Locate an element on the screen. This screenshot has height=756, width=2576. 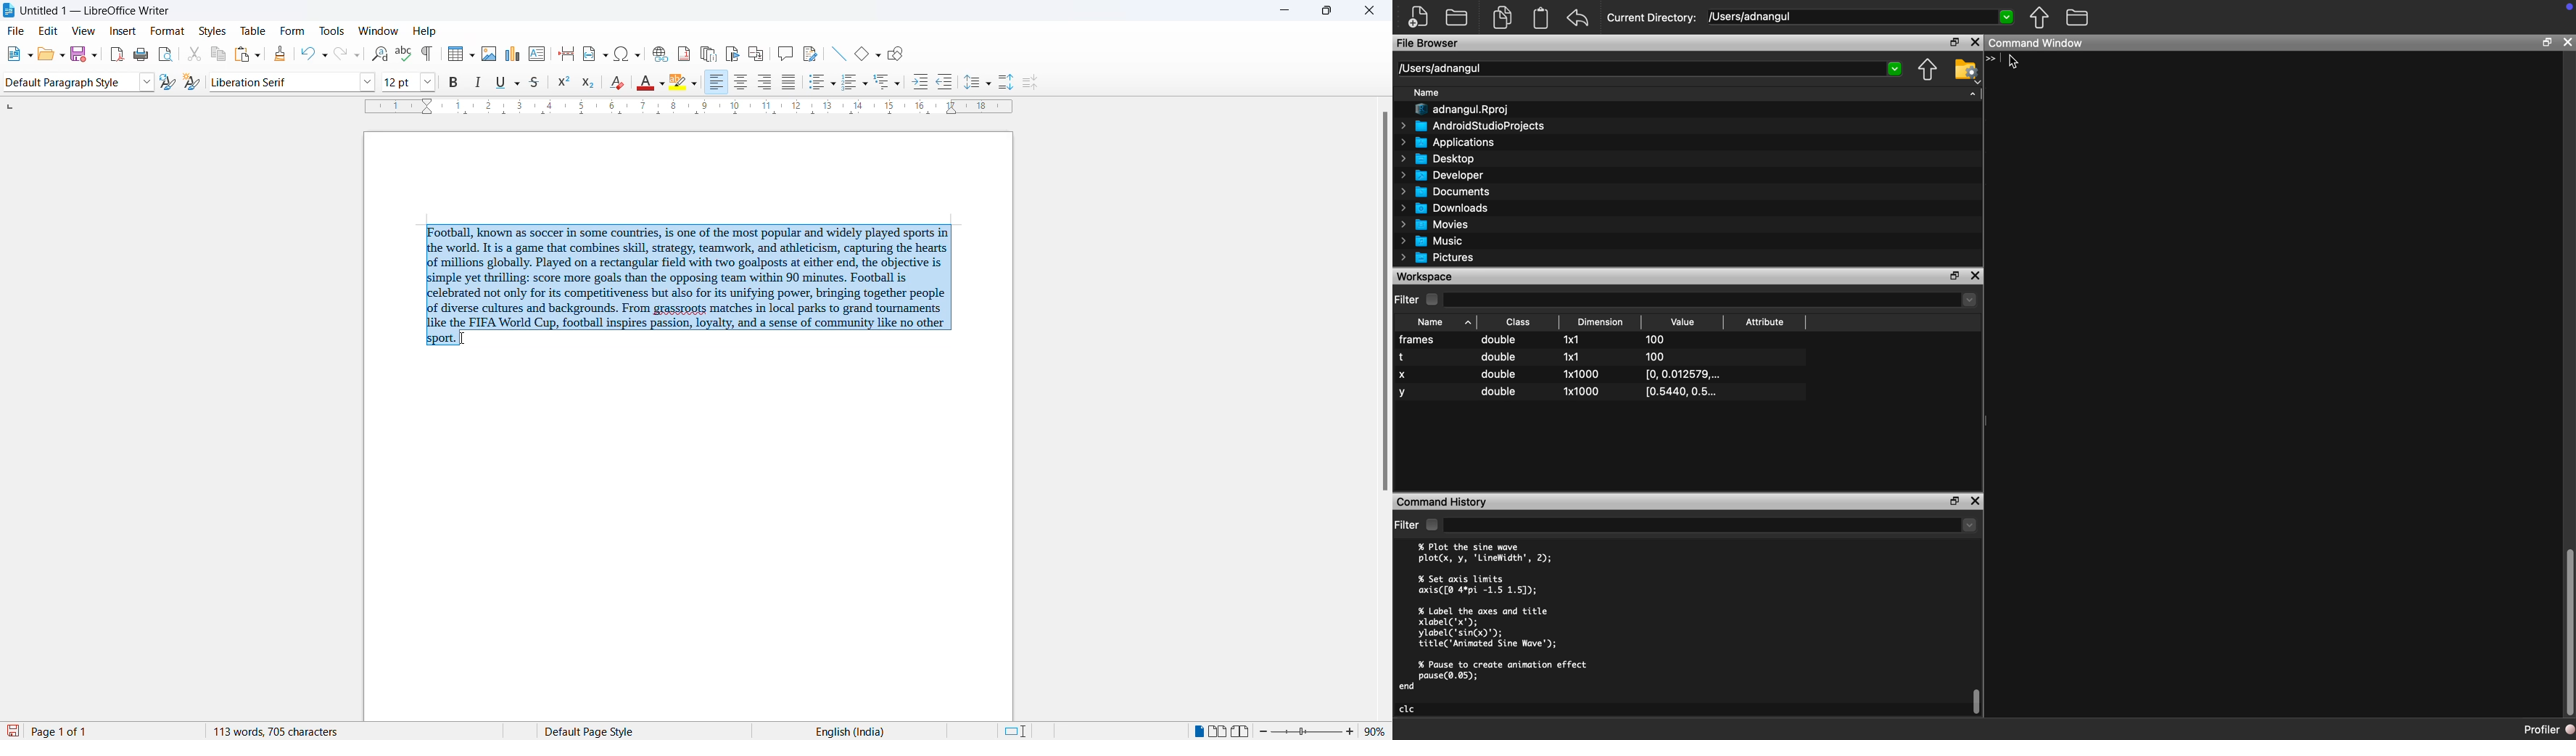
100 is located at coordinates (1656, 340).